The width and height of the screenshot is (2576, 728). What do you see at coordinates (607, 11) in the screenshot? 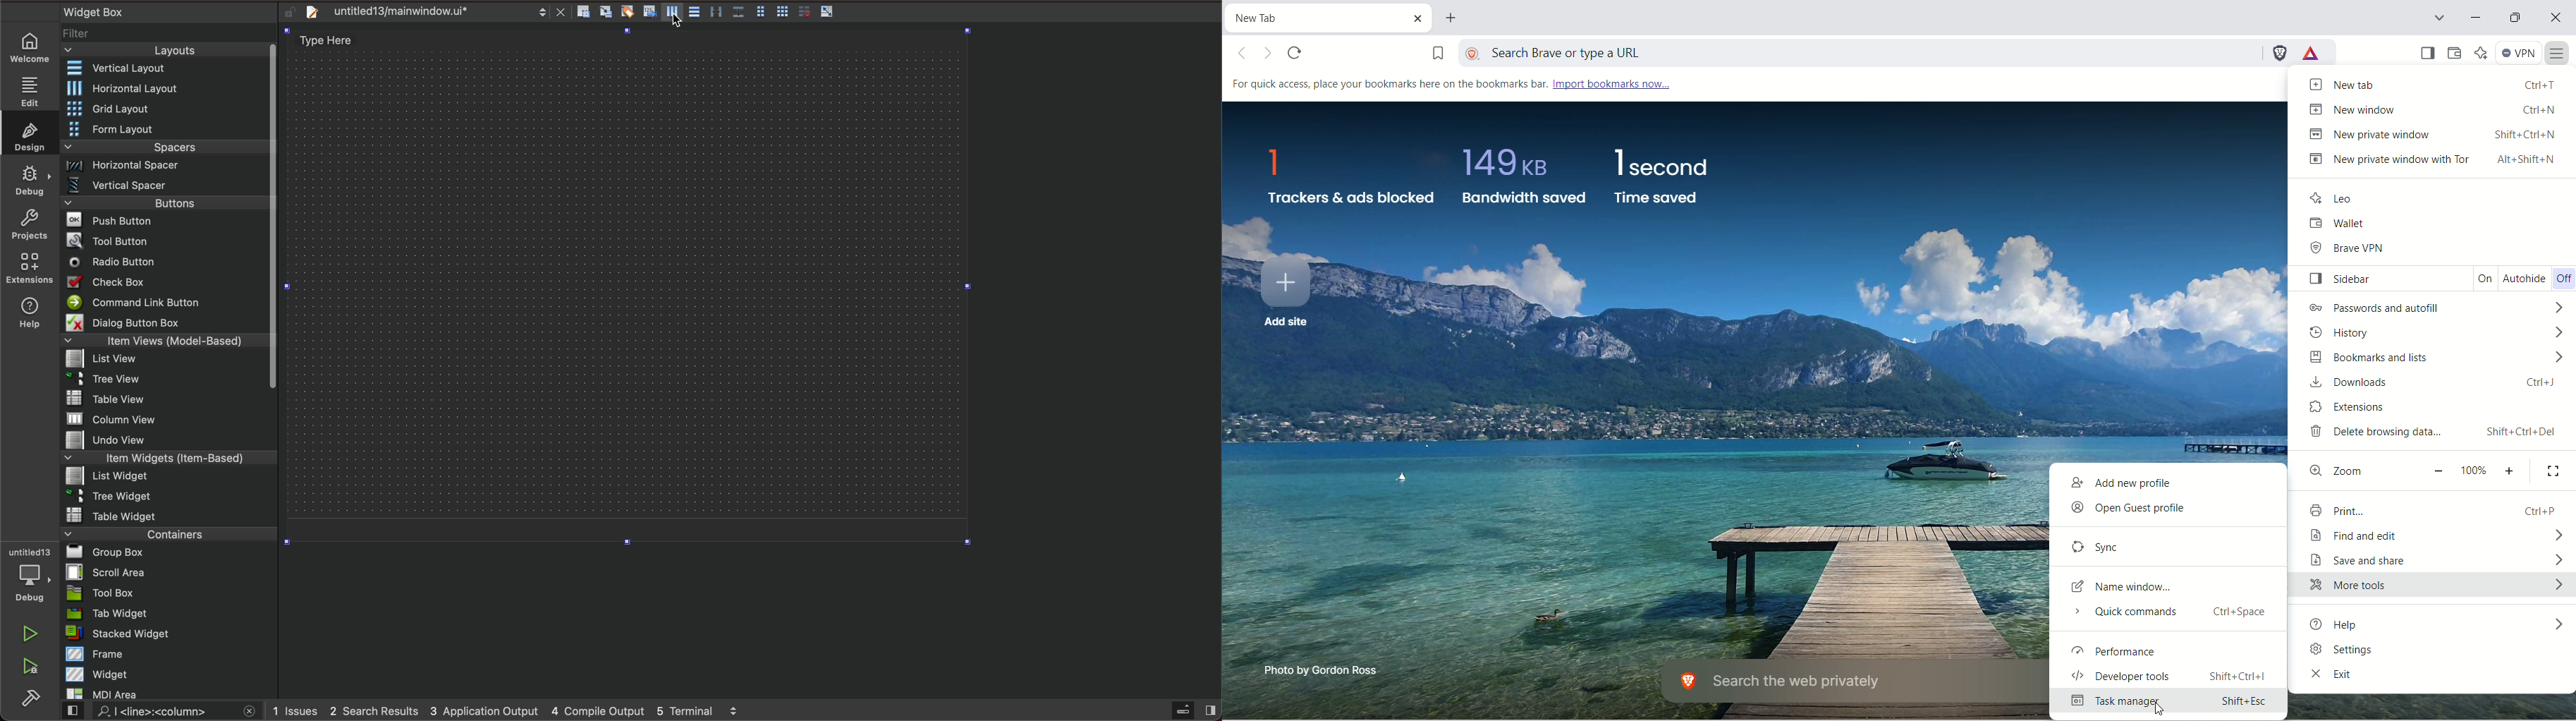
I see `` at bounding box center [607, 11].